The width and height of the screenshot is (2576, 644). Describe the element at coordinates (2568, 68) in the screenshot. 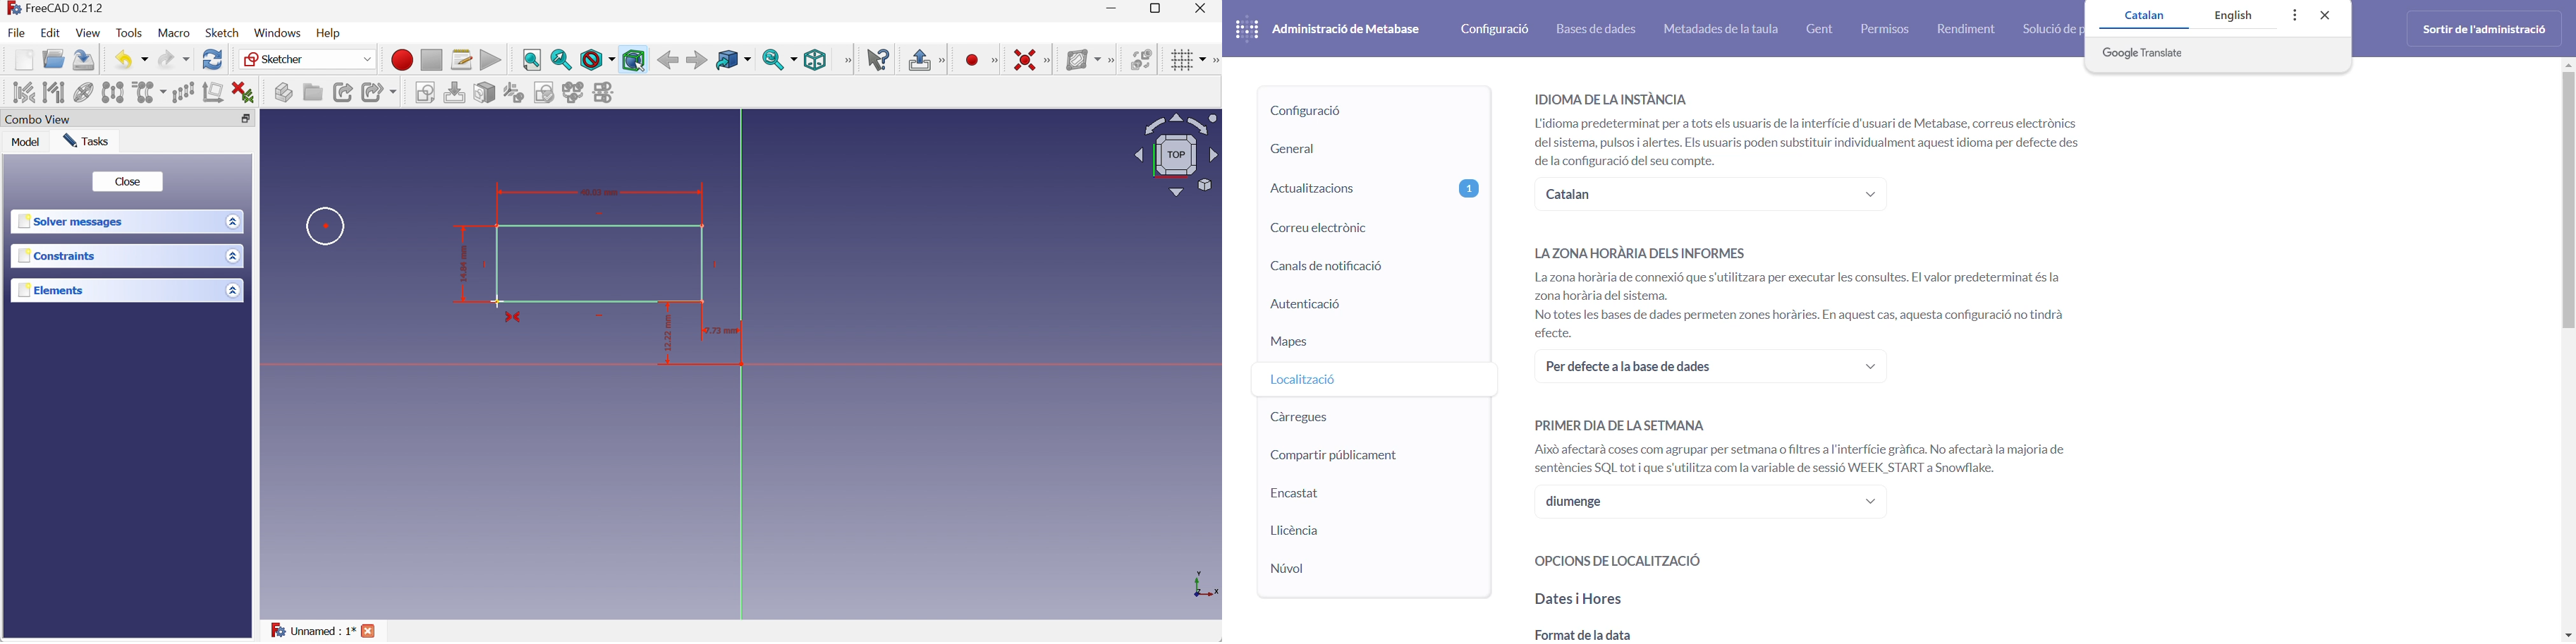

I see `MOVE UP` at that location.